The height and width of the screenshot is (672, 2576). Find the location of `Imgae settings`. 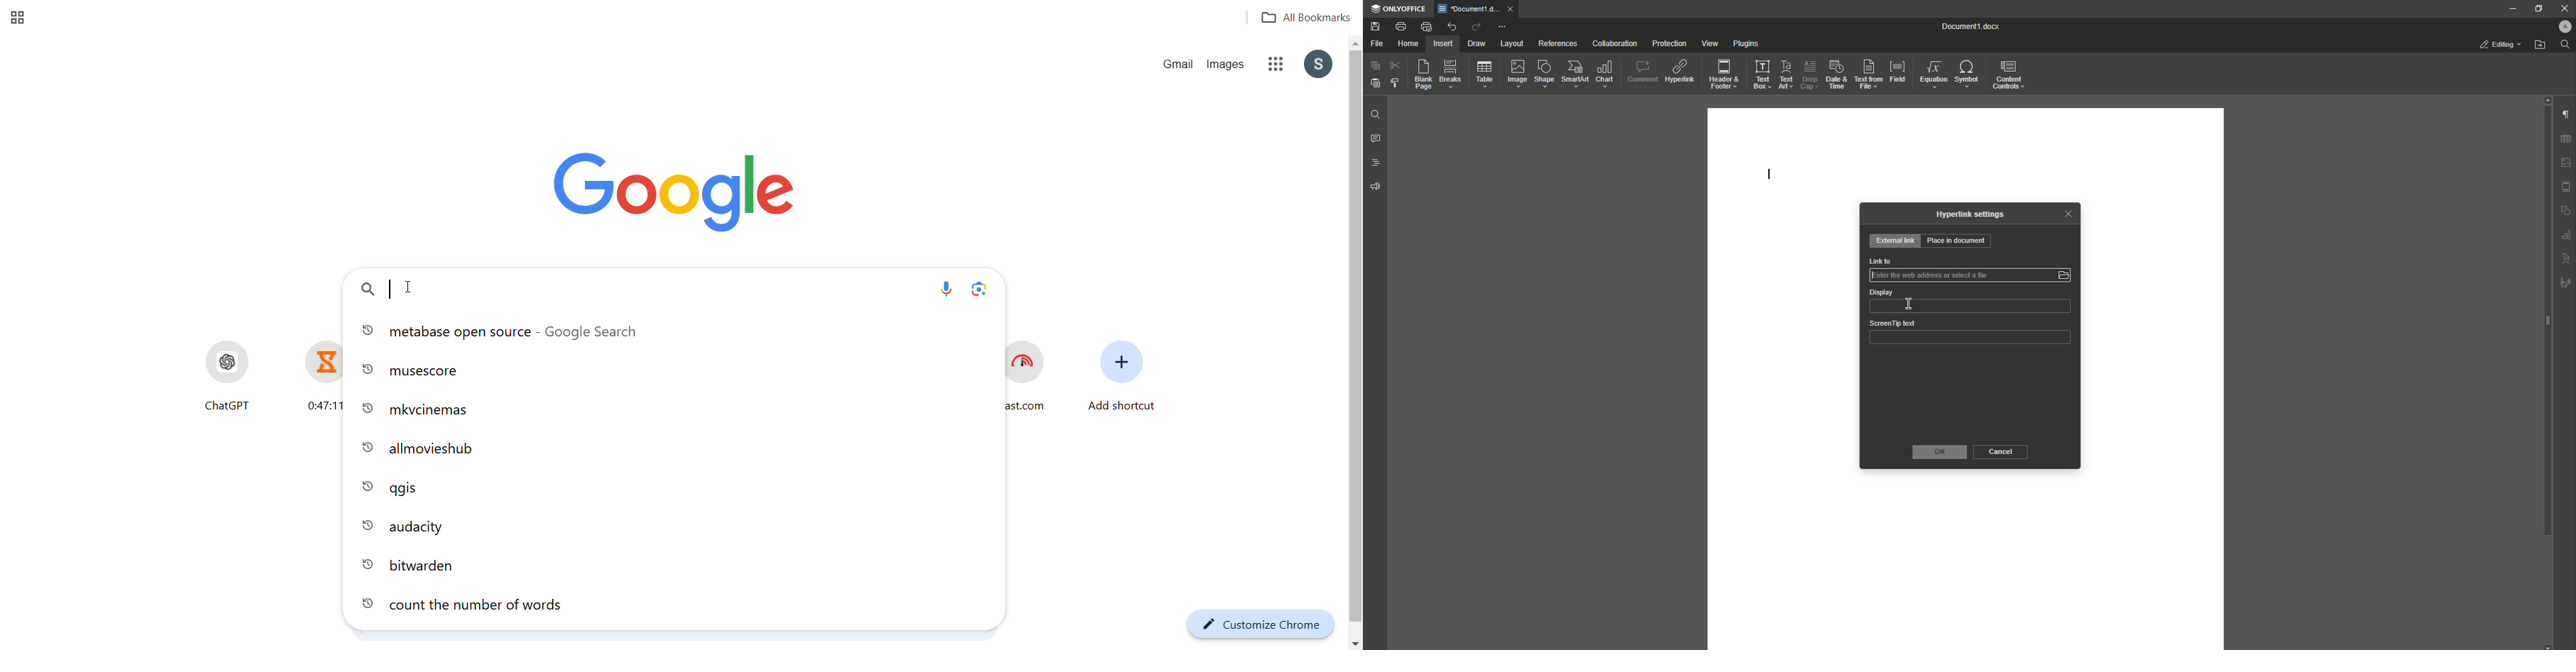

Imgae settings is located at coordinates (2567, 163).